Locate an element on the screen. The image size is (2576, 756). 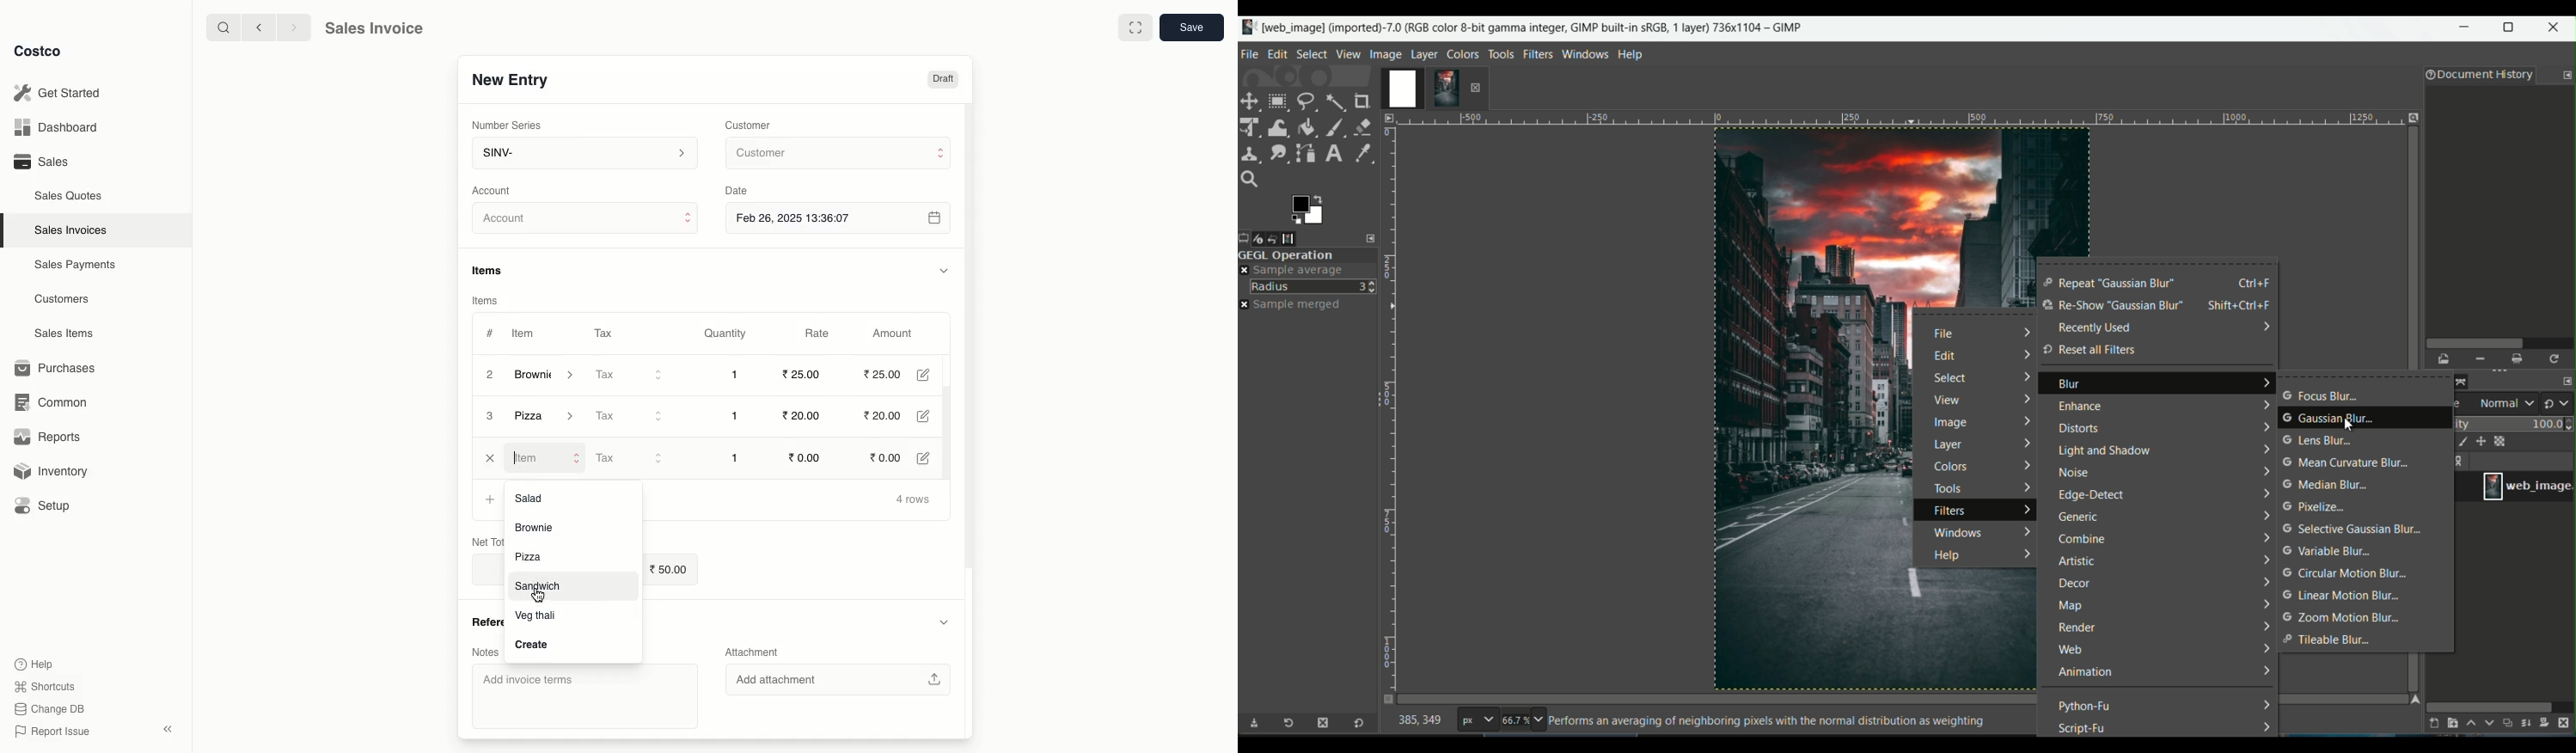
SINV- is located at coordinates (584, 155).